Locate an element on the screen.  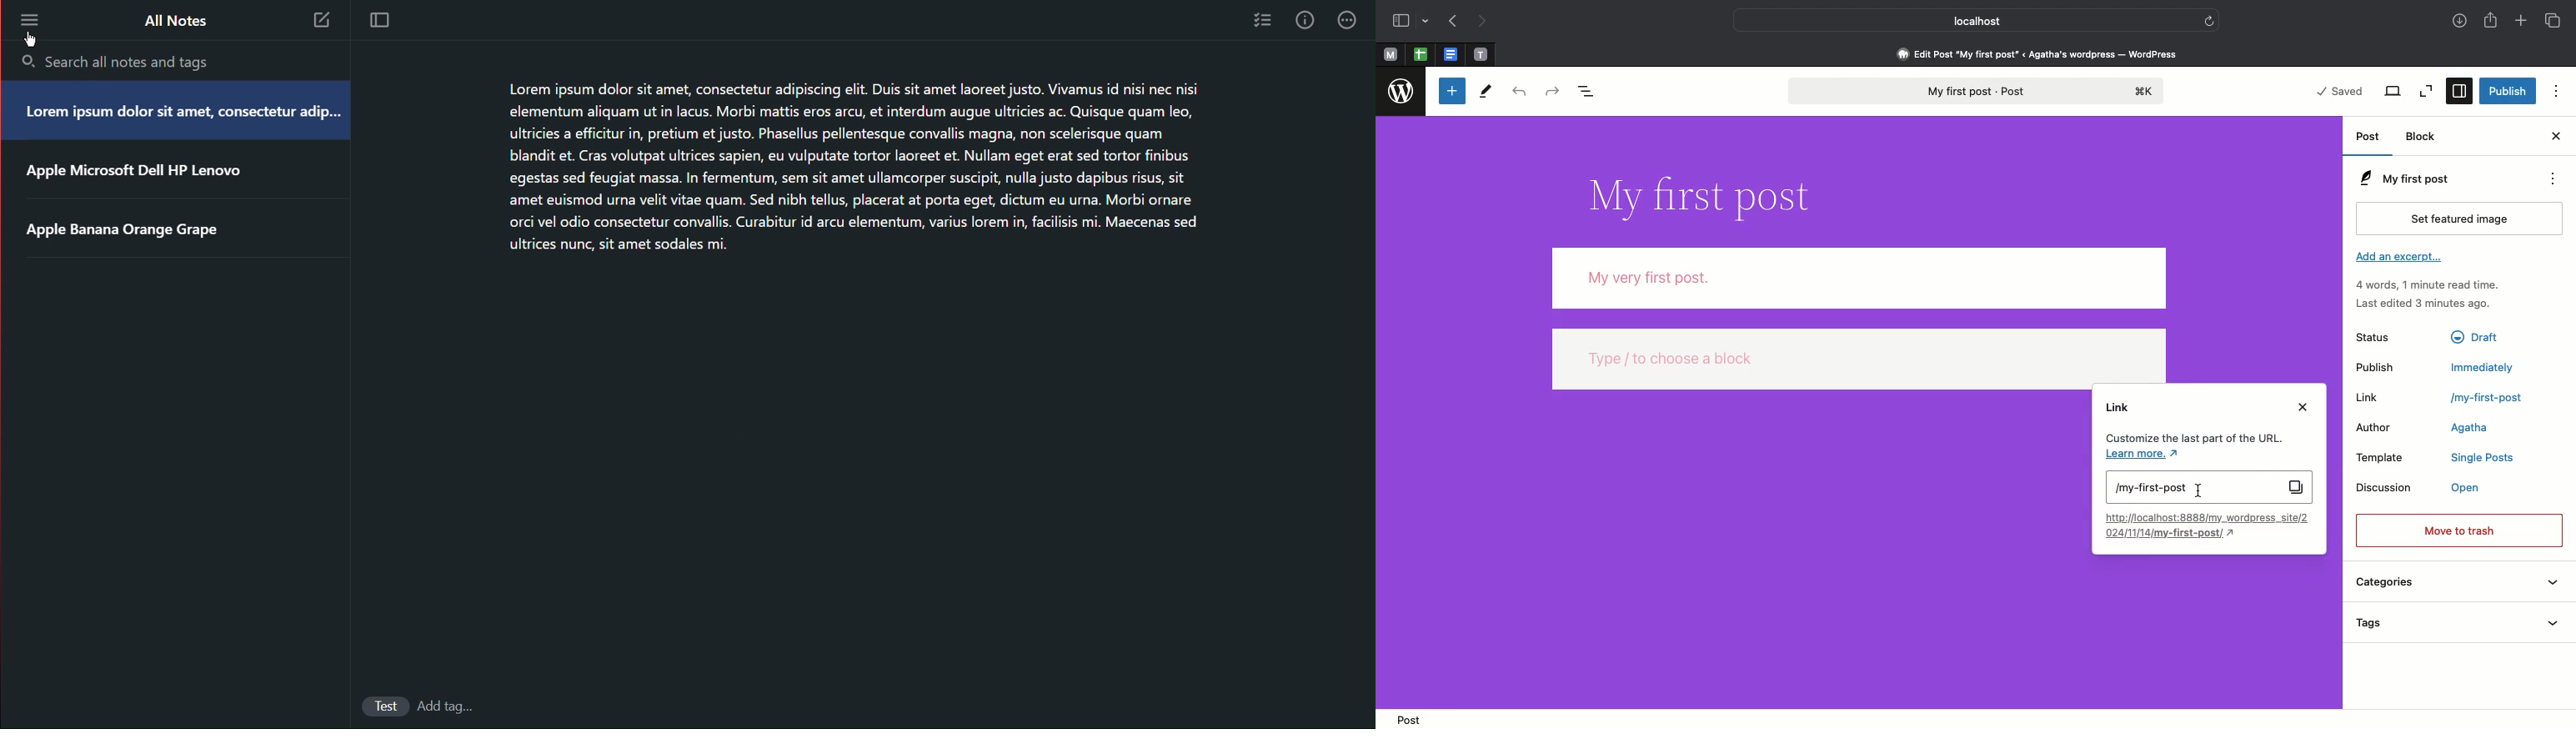
pinned tabs is located at coordinates (1451, 55).